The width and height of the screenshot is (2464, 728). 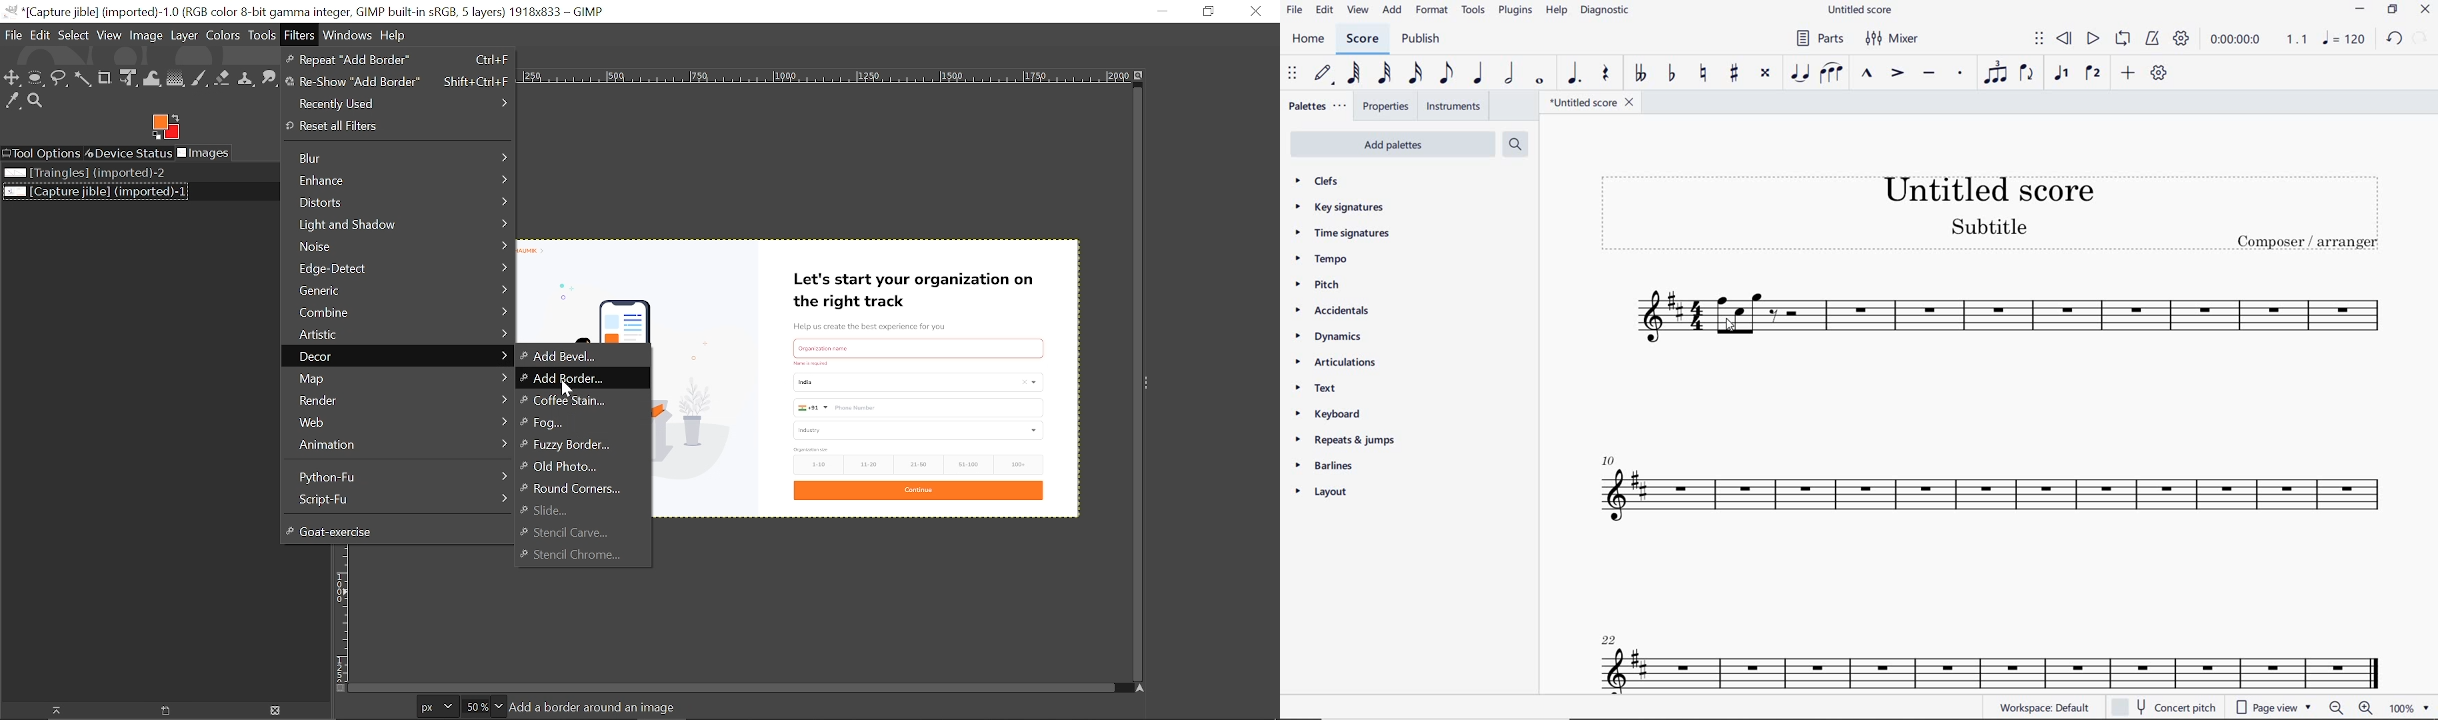 What do you see at coordinates (1336, 364) in the screenshot?
I see `ARTICULATIONS` at bounding box center [1336, 364].